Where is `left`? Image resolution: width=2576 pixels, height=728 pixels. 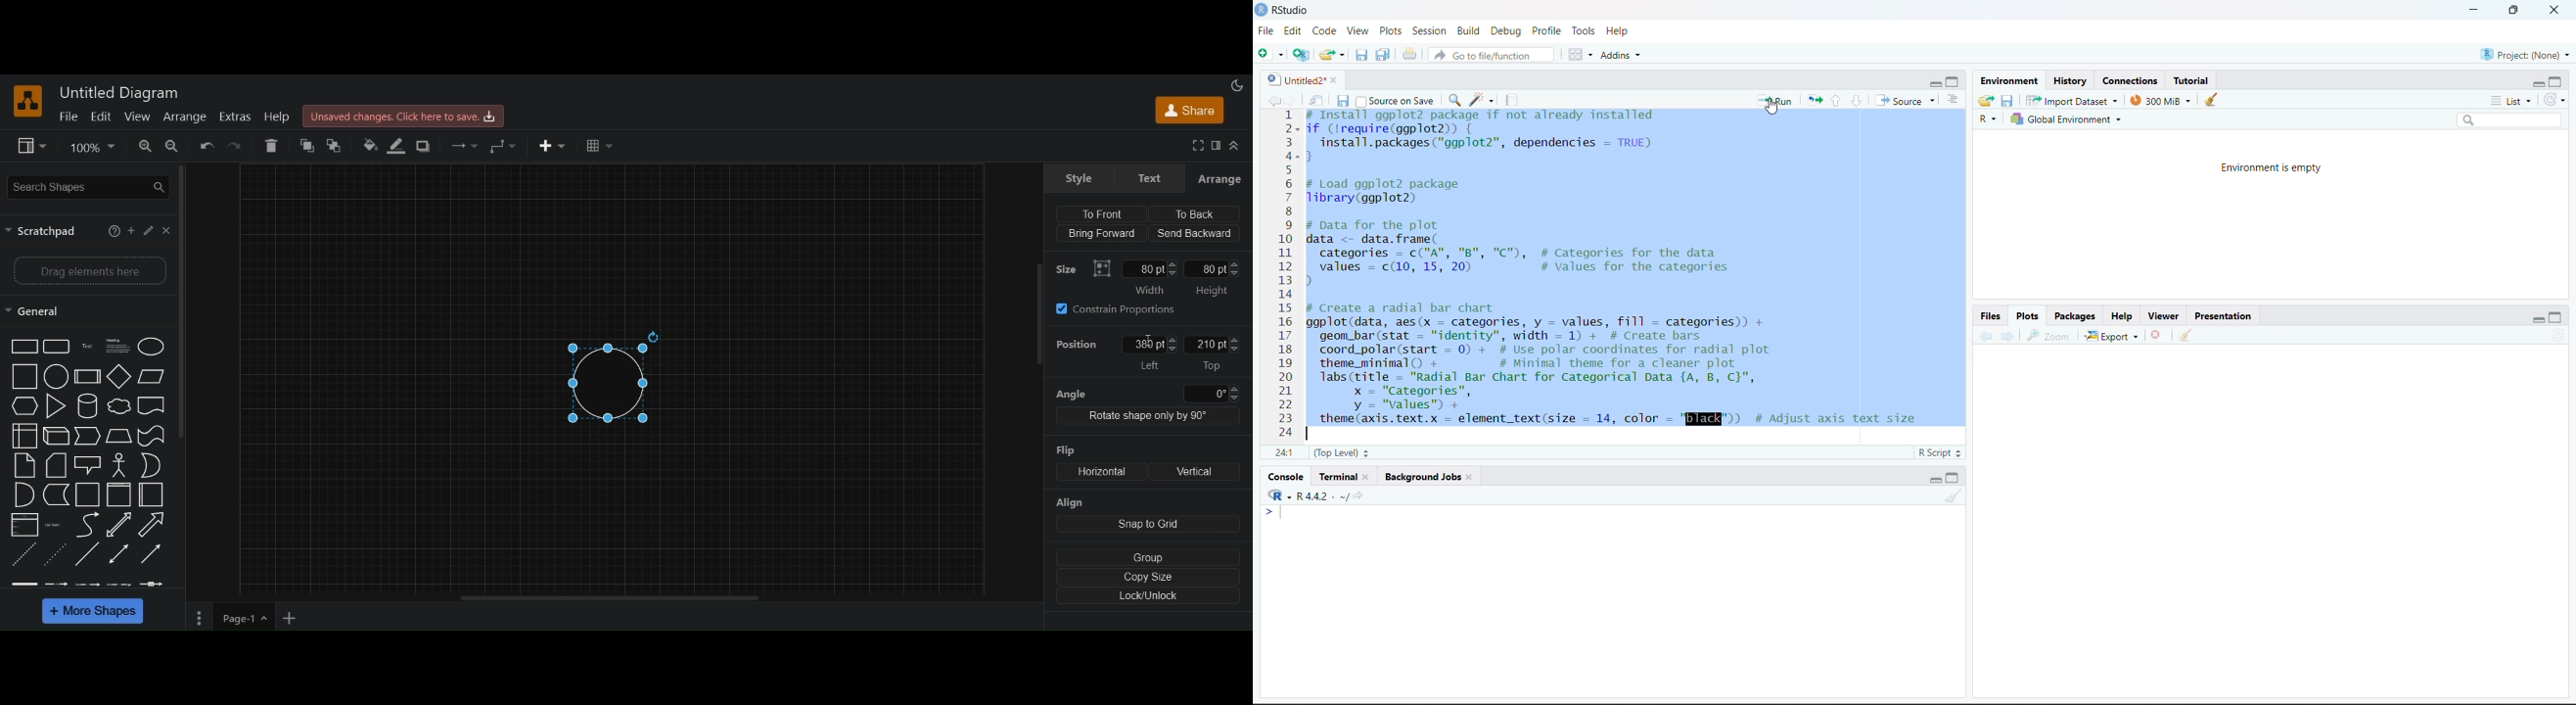 left is located at coordinates (1147, 353).